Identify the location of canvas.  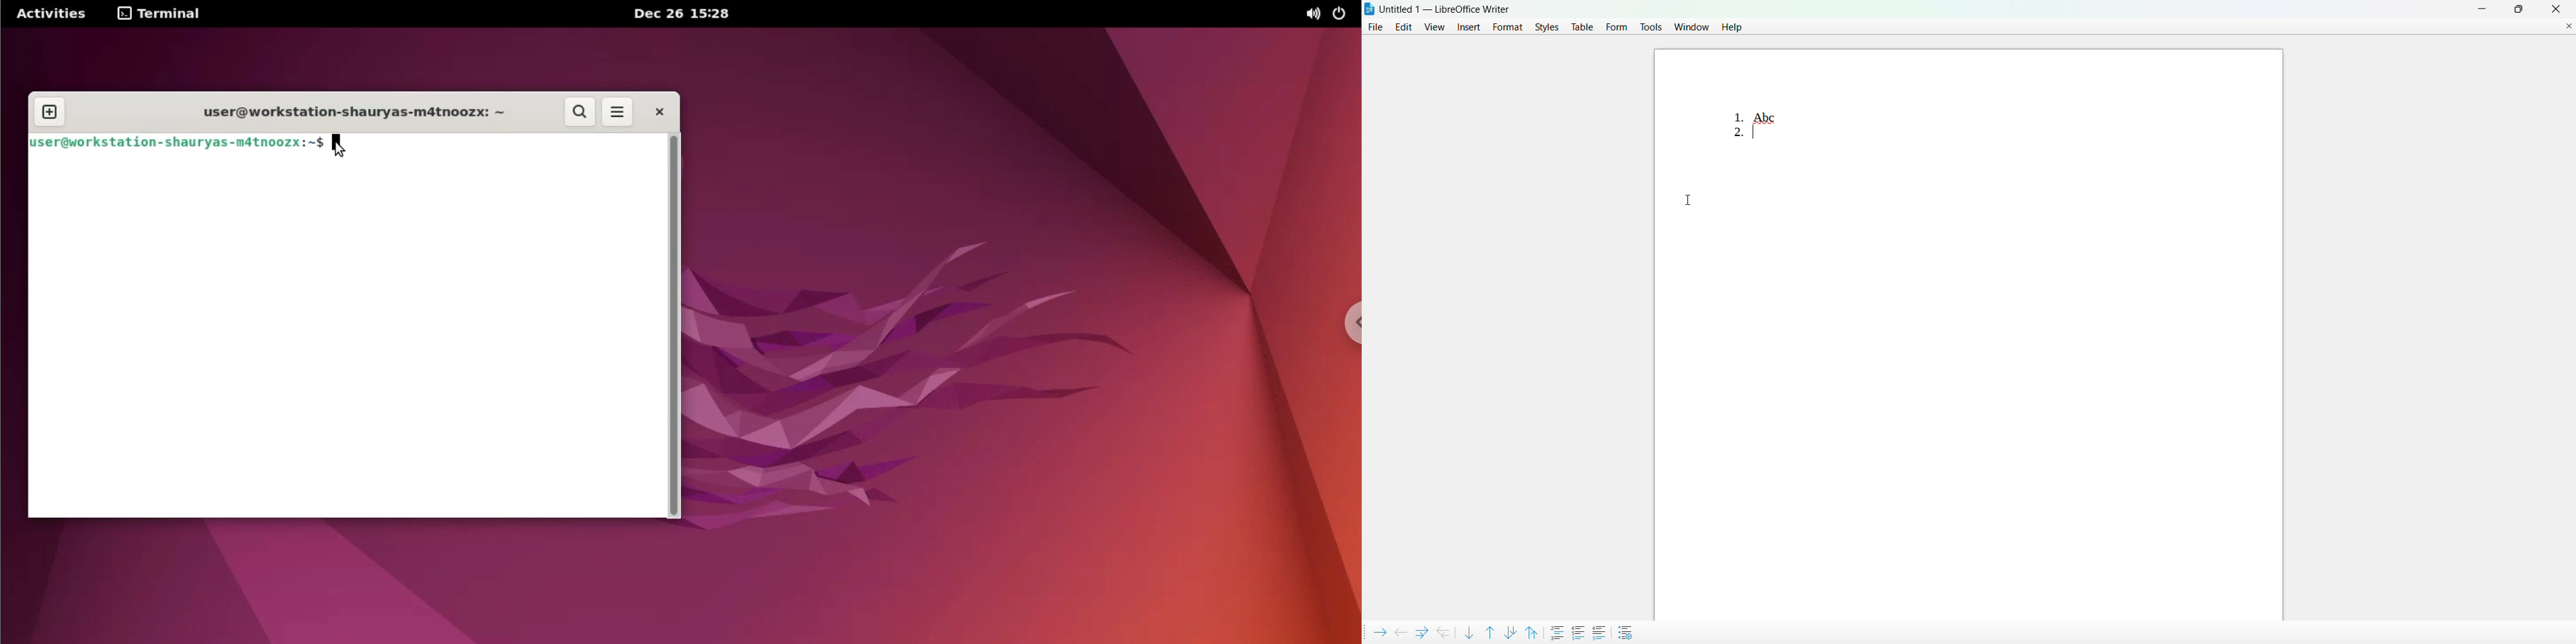
(2041, 342).